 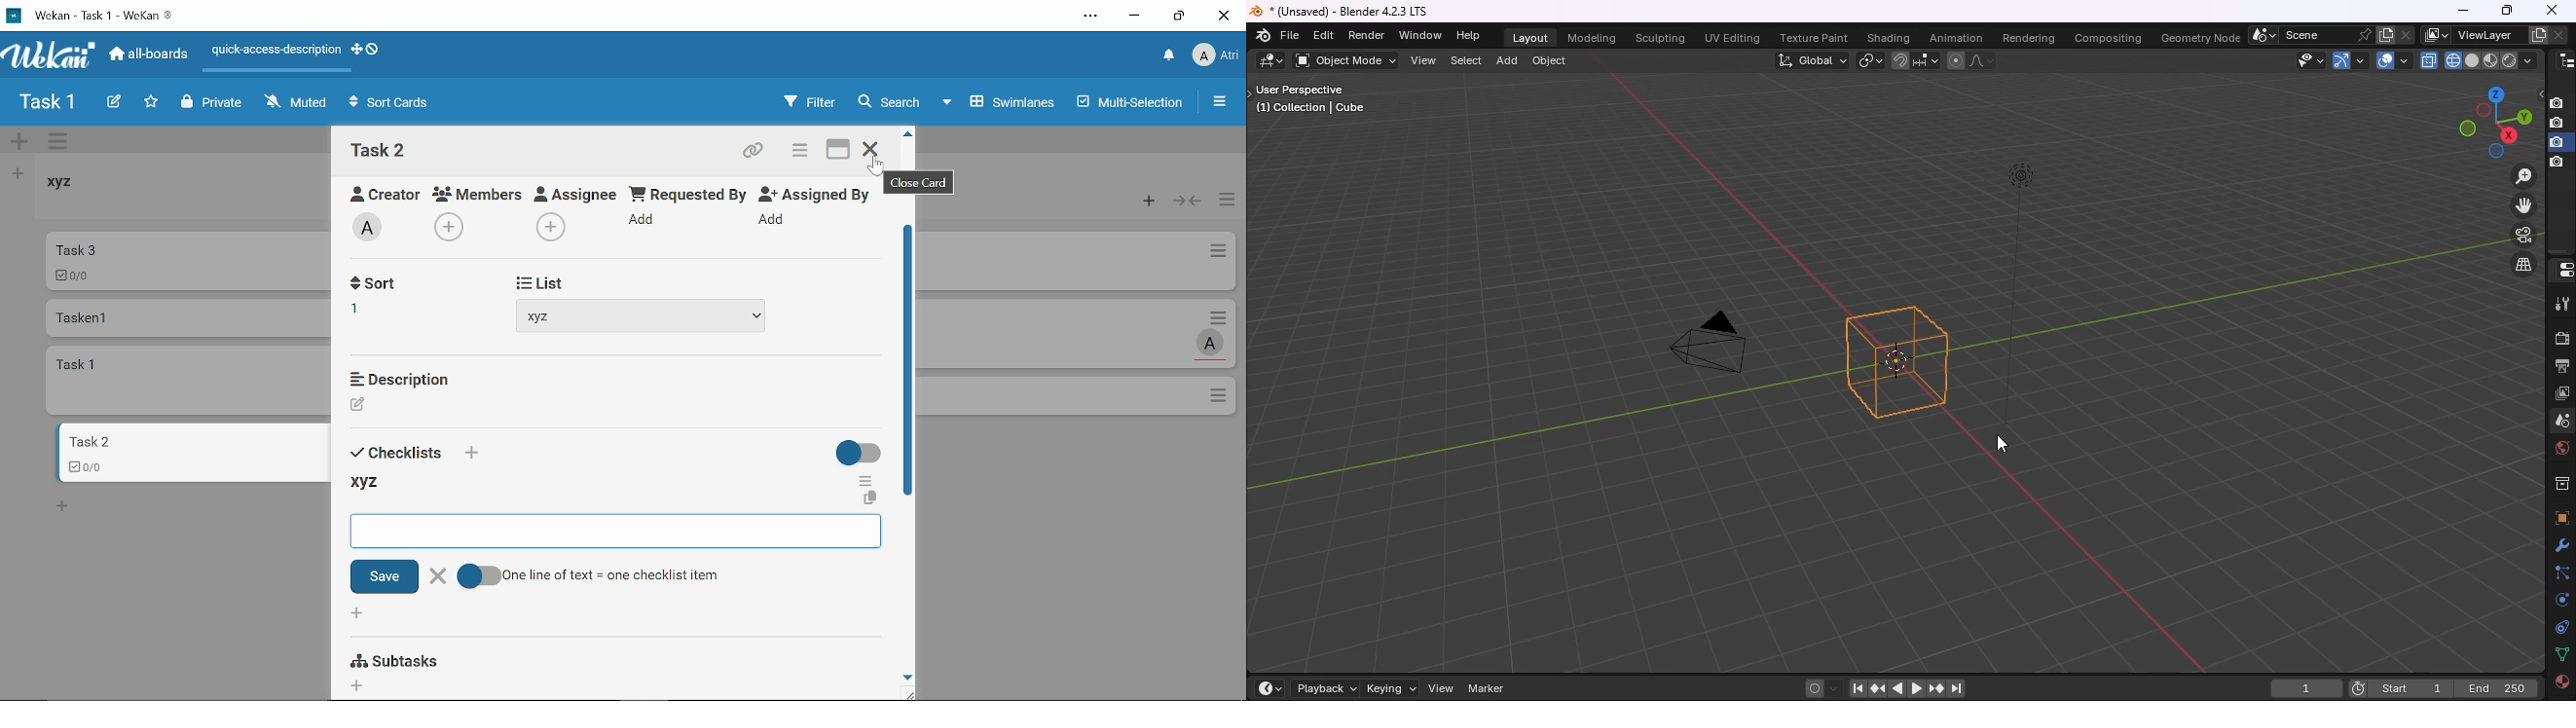 I want to click on New, so click(x=64, y=506).